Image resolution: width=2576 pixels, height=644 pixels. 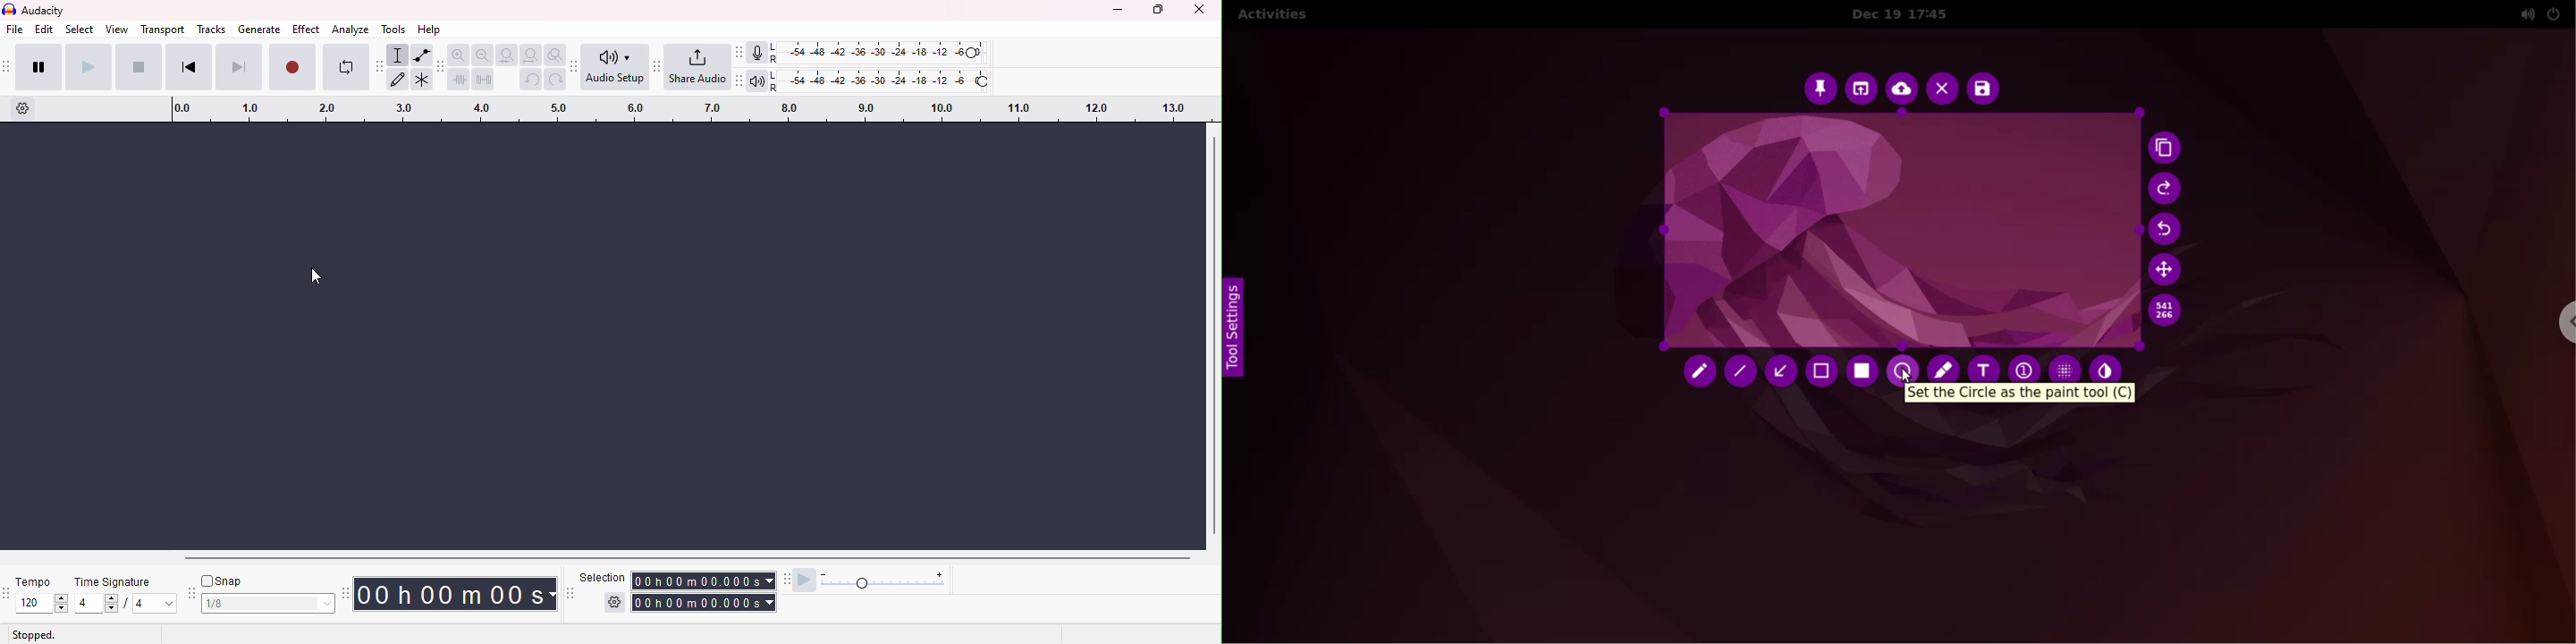 What do you see at coordinates (1824, 373) in the screenshot?
I see `selection tool` at bounding box center [1824, 373].